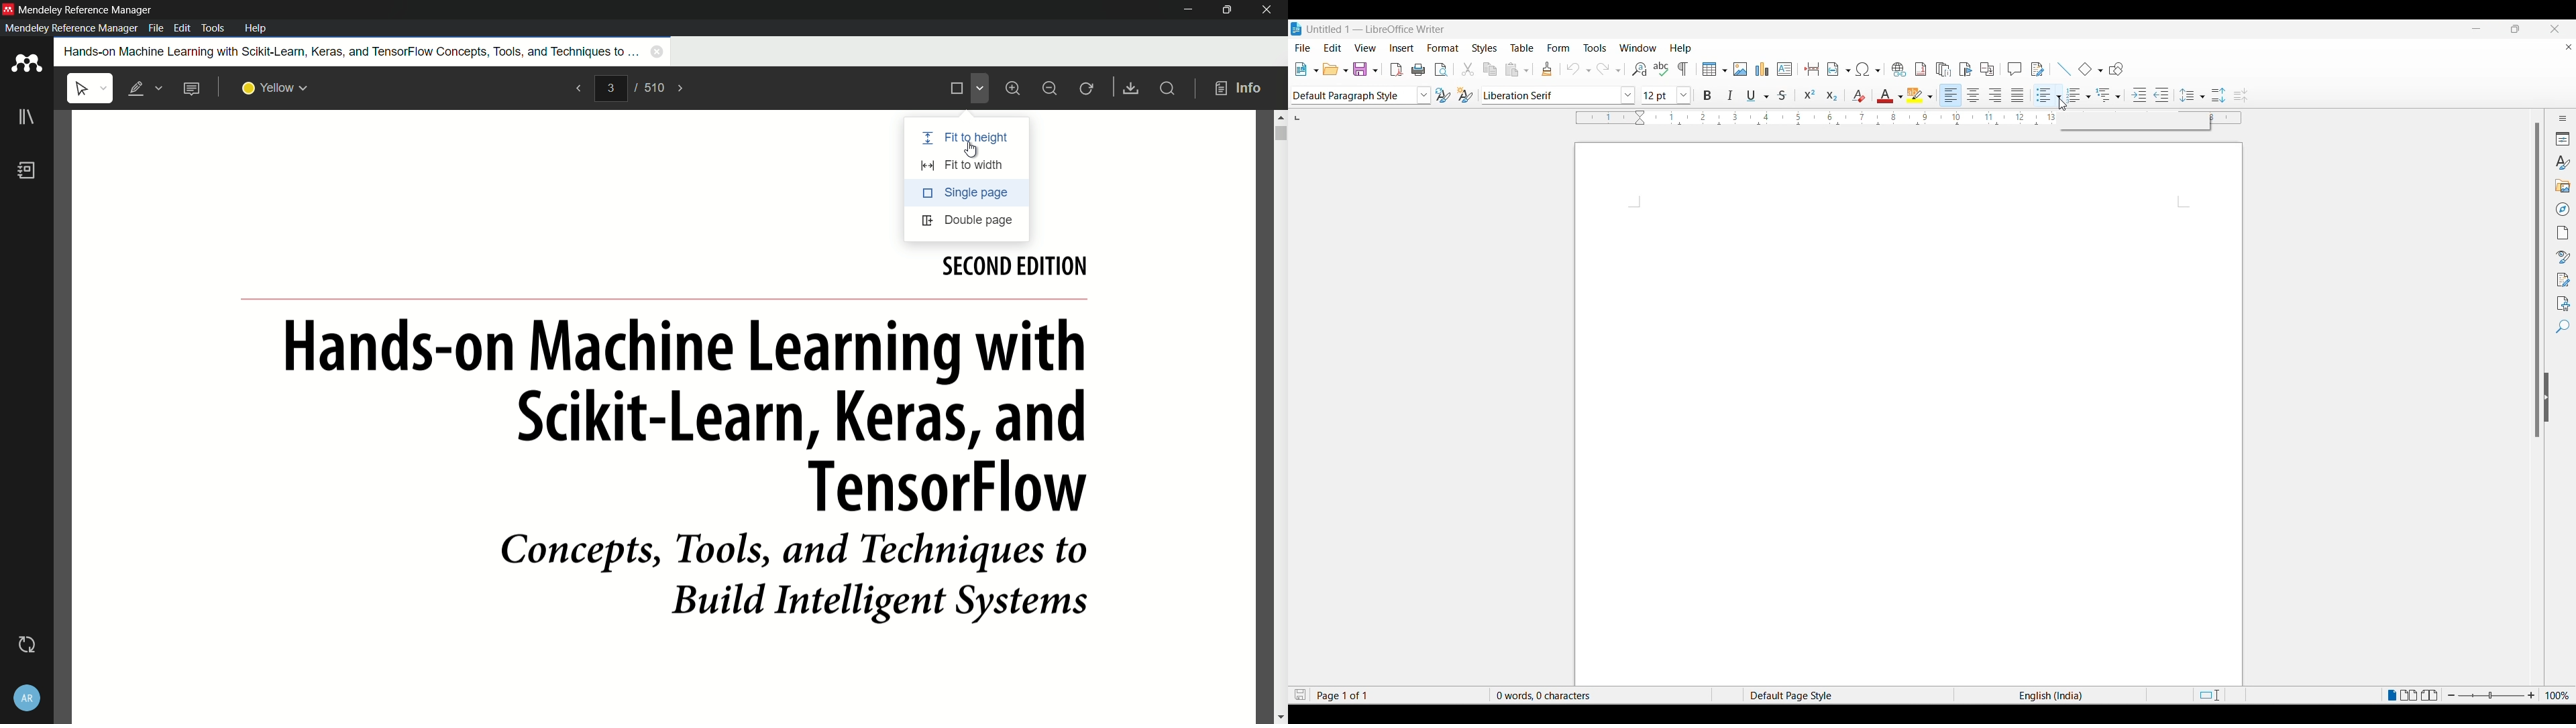 The height and width of the screenshot is (728, 2576). What do you see at coordinates (2530, 282) in the screenshot?
I see `vertical scroll bar` at bounding box center [2530, 282].